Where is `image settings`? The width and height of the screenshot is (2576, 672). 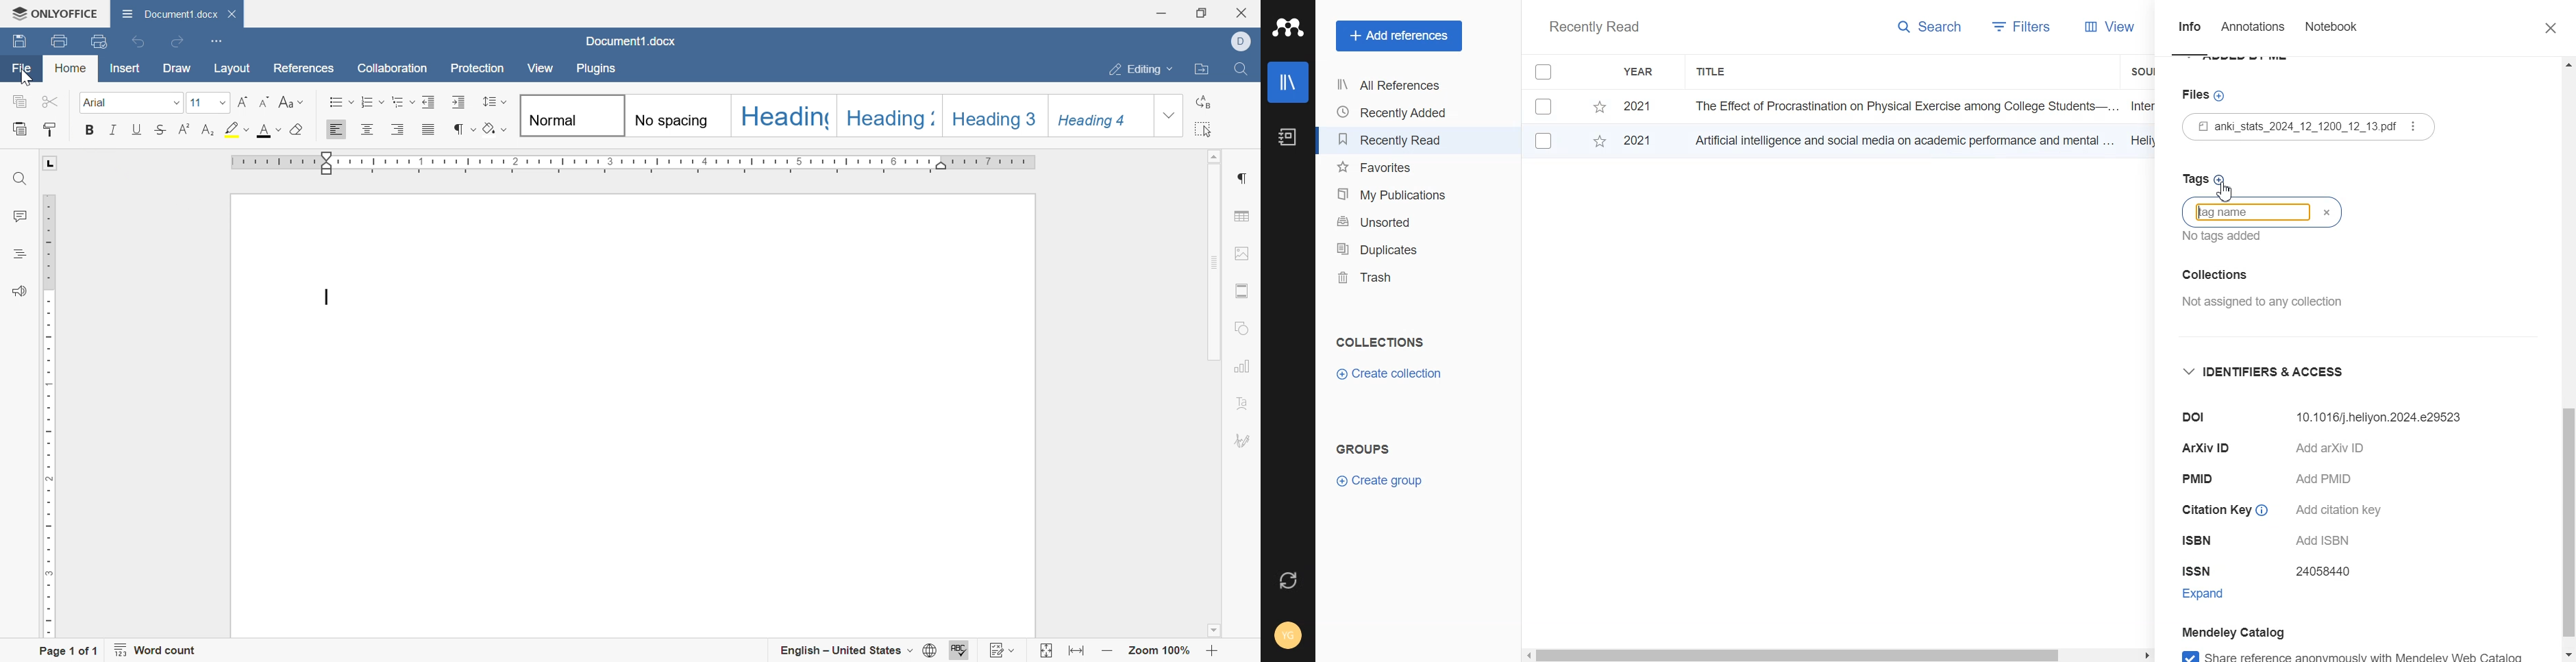
image settings is located at coordinates (1245, 254).